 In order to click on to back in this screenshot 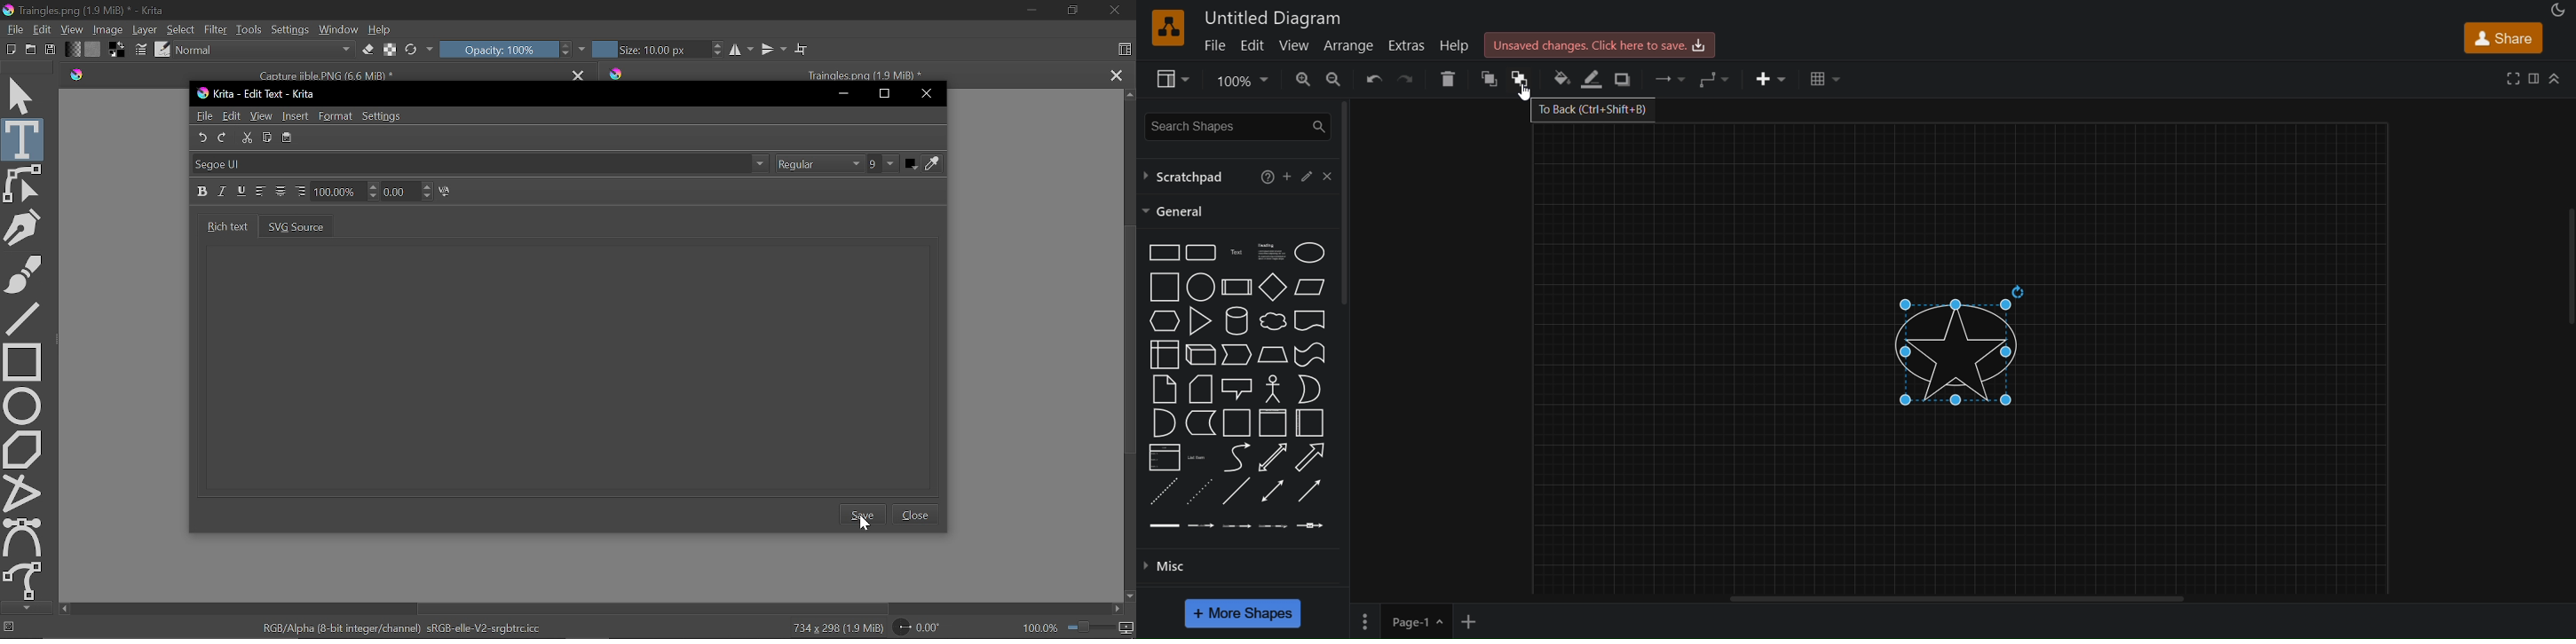, I will do `click(1519, 80)`.